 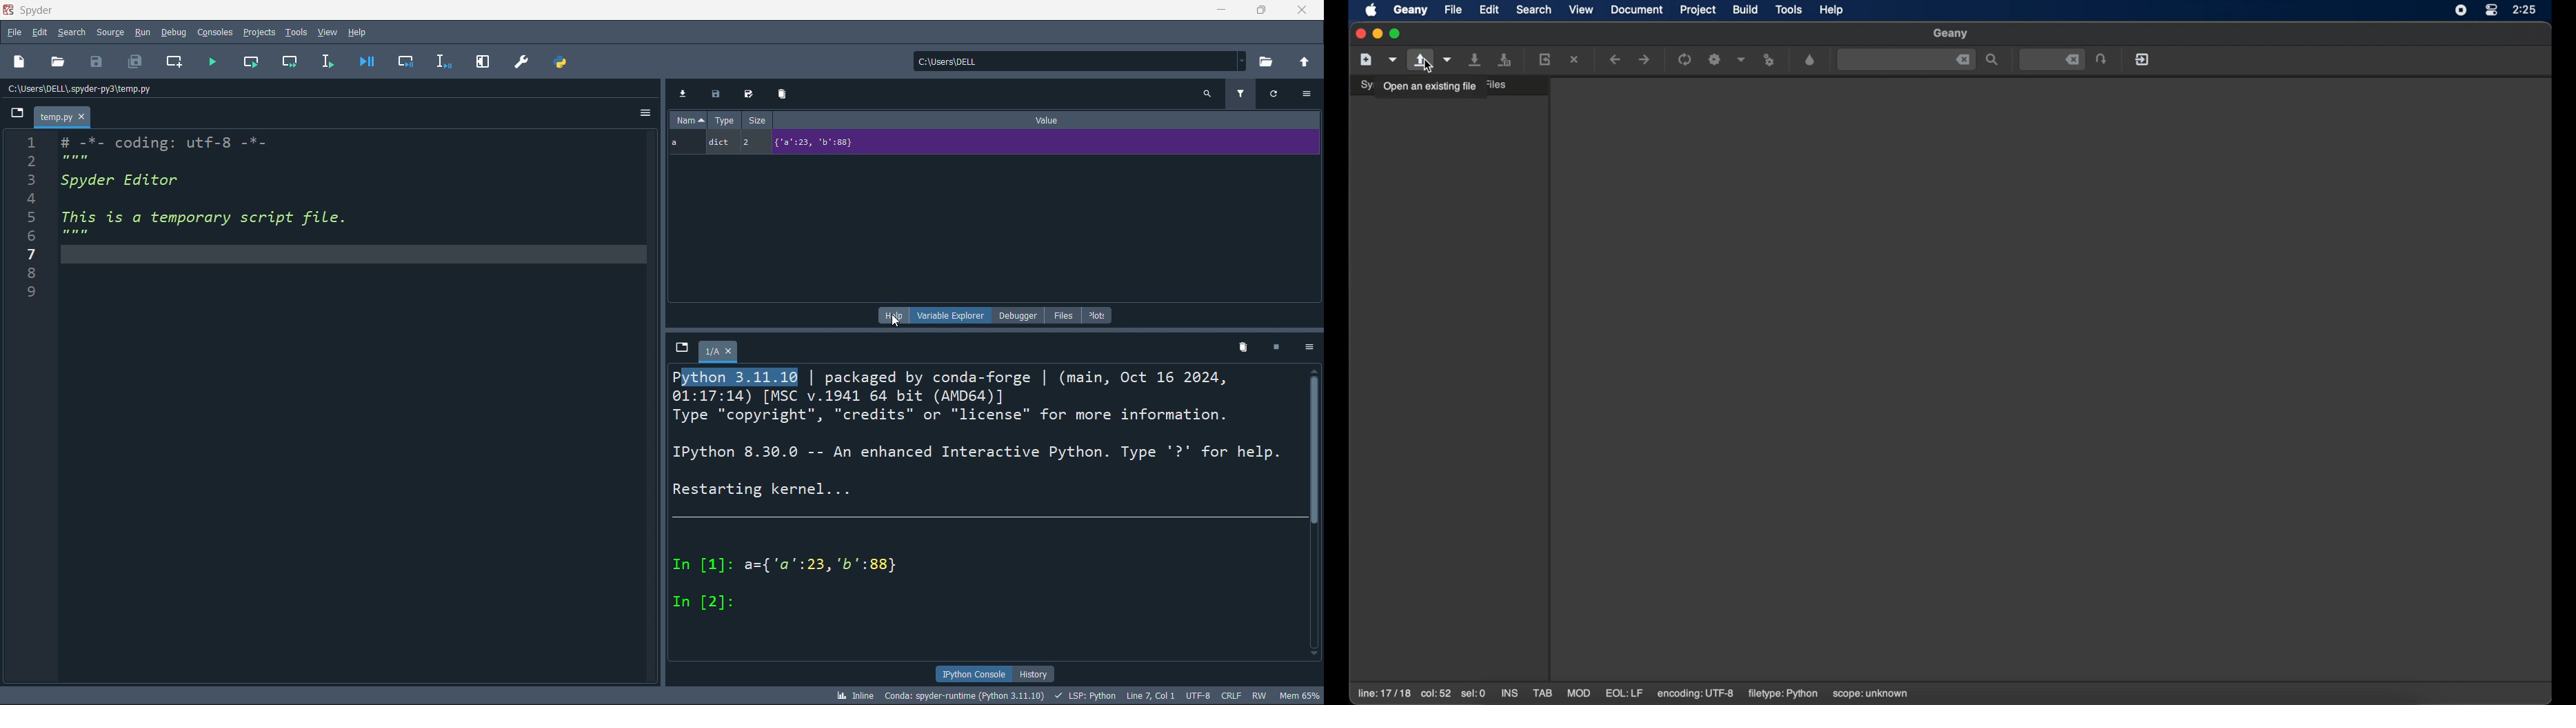 I want to click on open current directory, so click(x=1265, y=62).